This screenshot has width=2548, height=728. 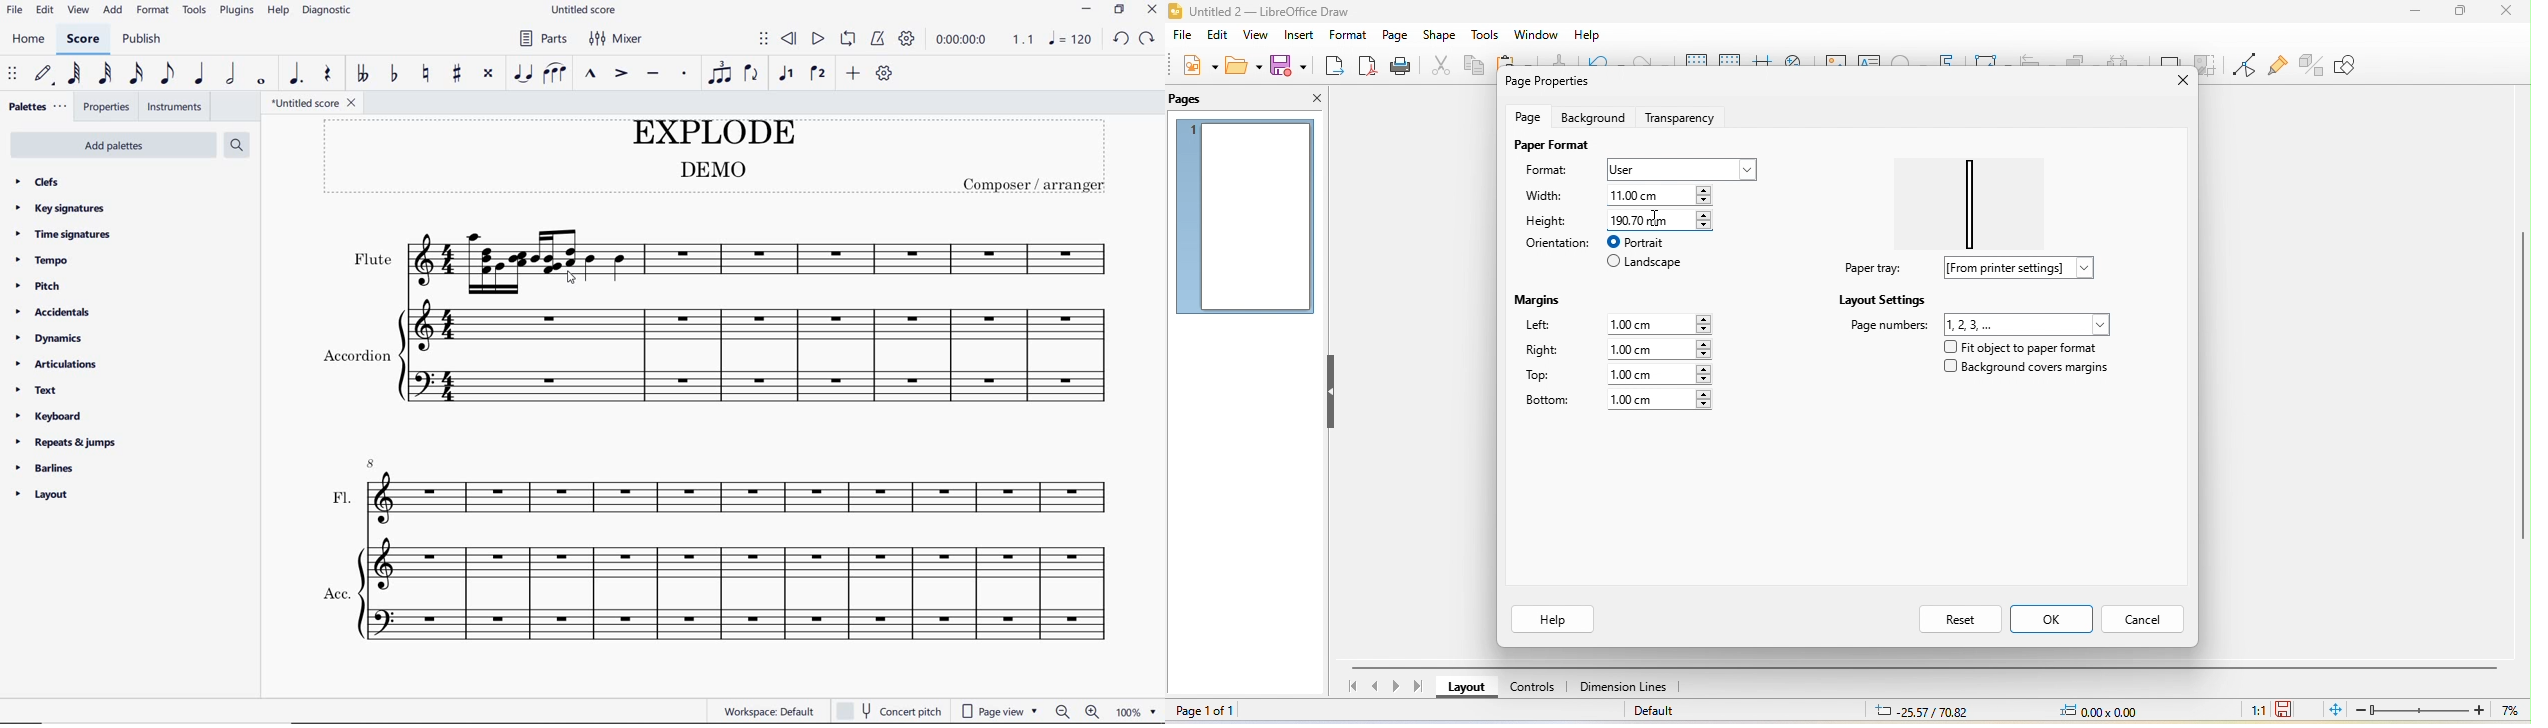 What do you see at coordinates (2018, 347) in the screenshot?
I see `fit object to paper format` at bounding box center [2018, 347].